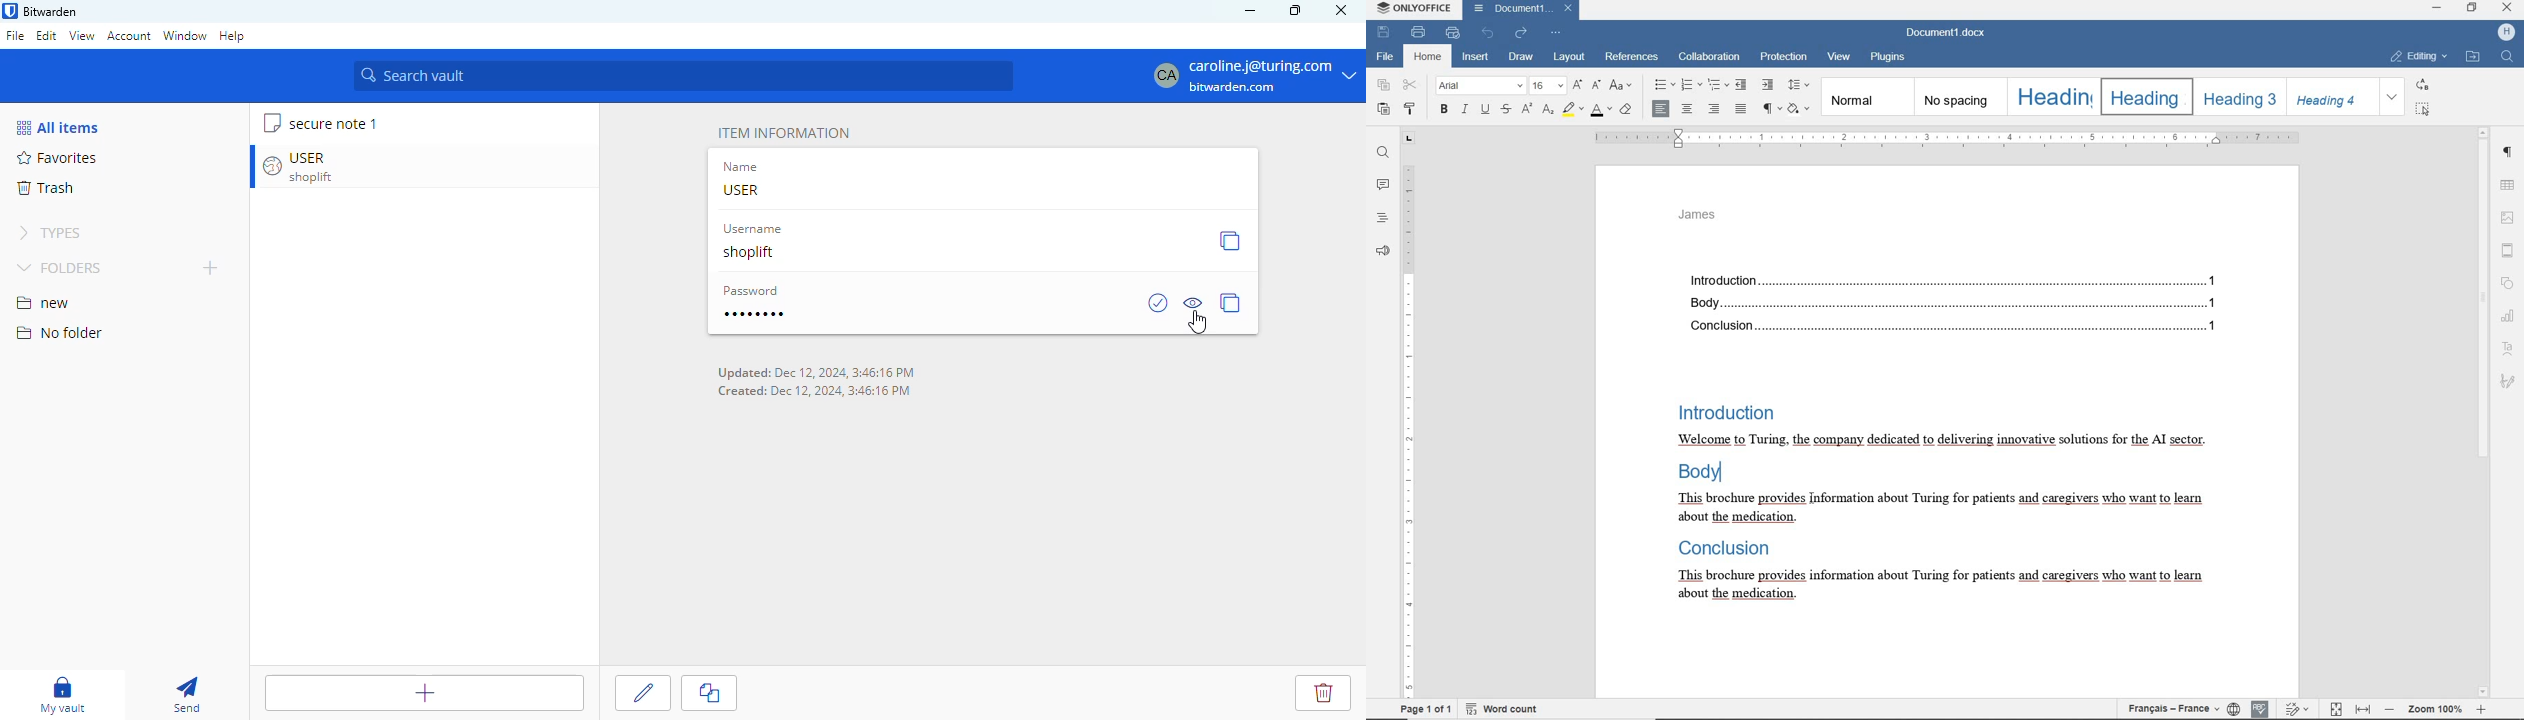 This screenshot has width=2548, height=728. Describe the element at coordinates (1601, 112) in the screenshot. I see `FONT COLOR` at that location.